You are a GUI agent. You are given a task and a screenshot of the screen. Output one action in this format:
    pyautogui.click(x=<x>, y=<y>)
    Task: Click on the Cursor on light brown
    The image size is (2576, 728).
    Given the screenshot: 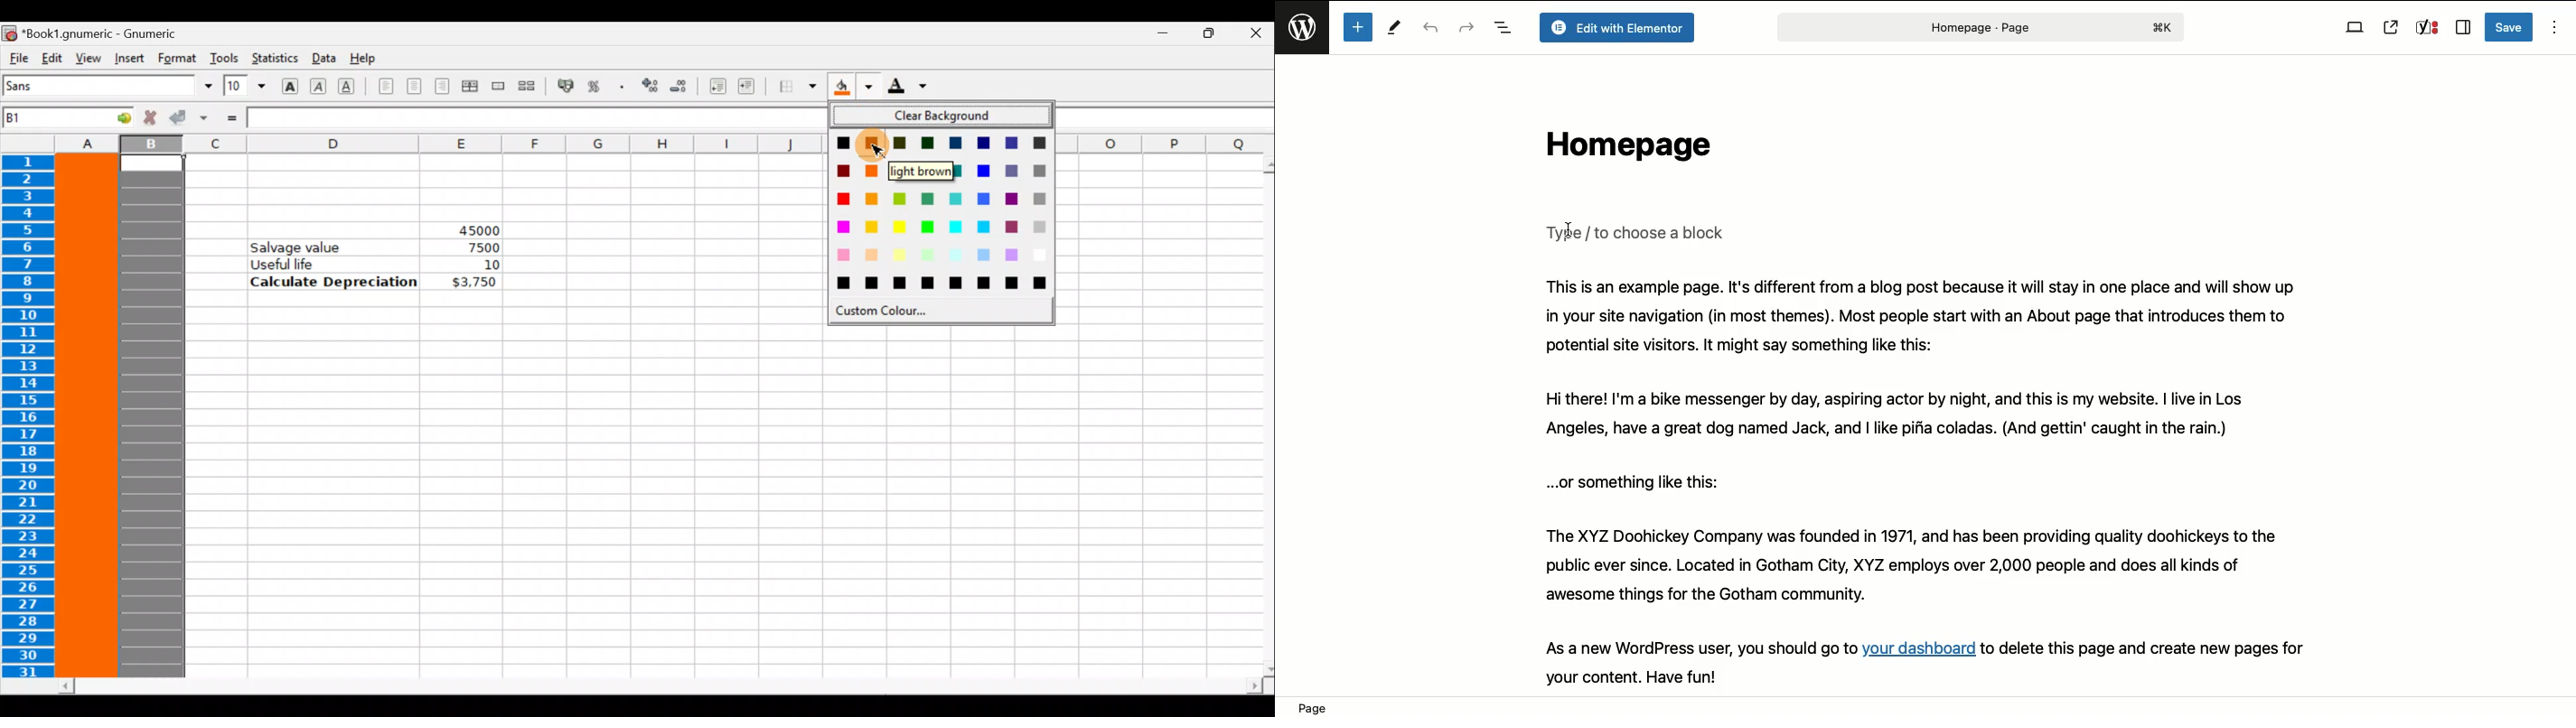 What is the action you would take?
    pyautogui.click(x=874, y=143)
    